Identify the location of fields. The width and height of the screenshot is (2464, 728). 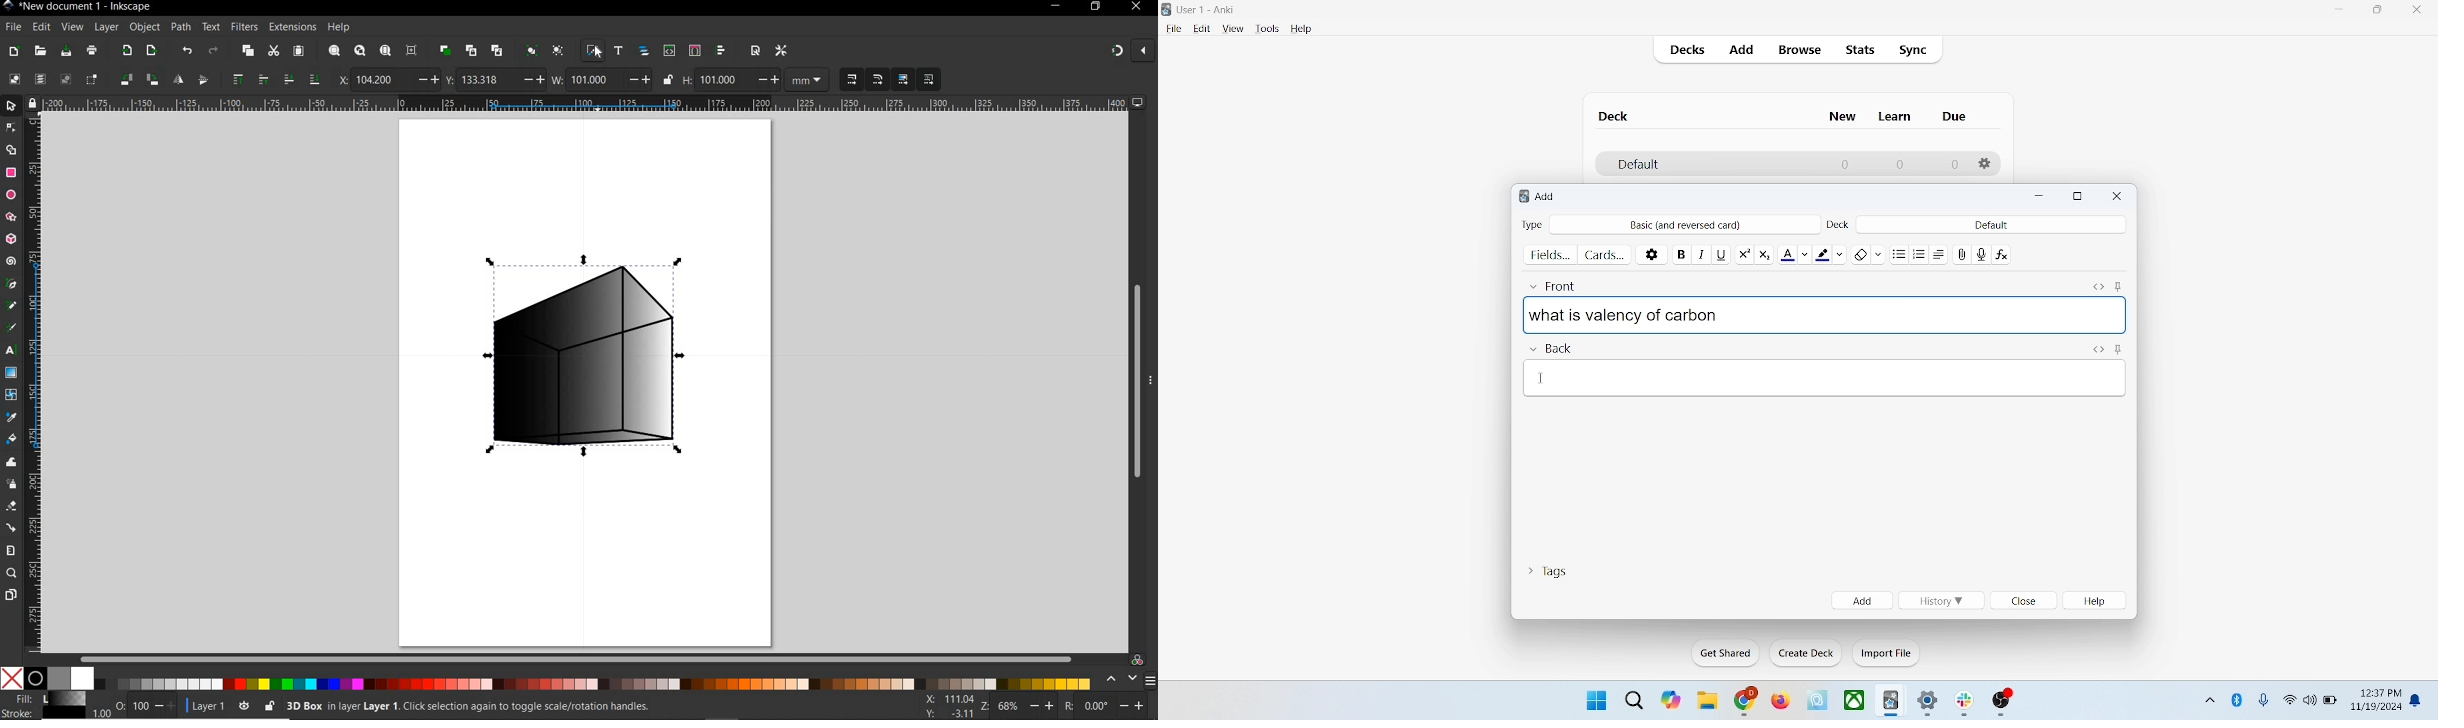
(1550, 253).